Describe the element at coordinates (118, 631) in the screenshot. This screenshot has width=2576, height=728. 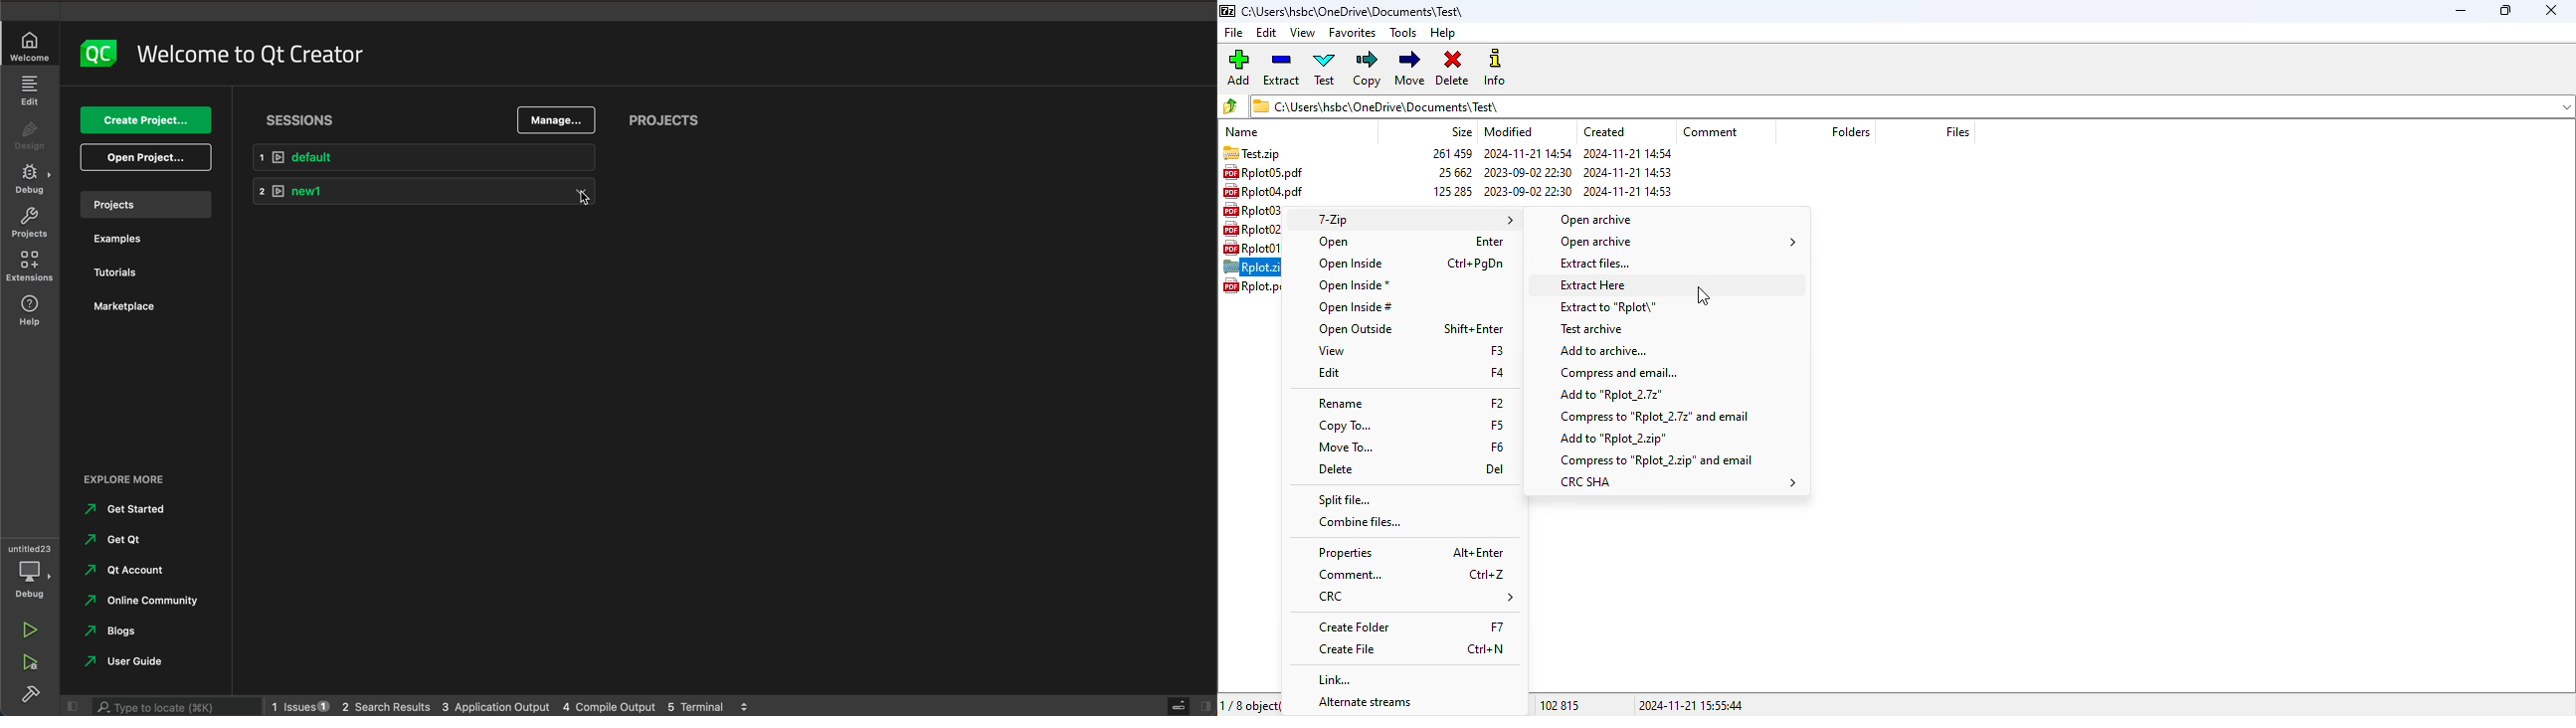
I see `blogs` at that location.